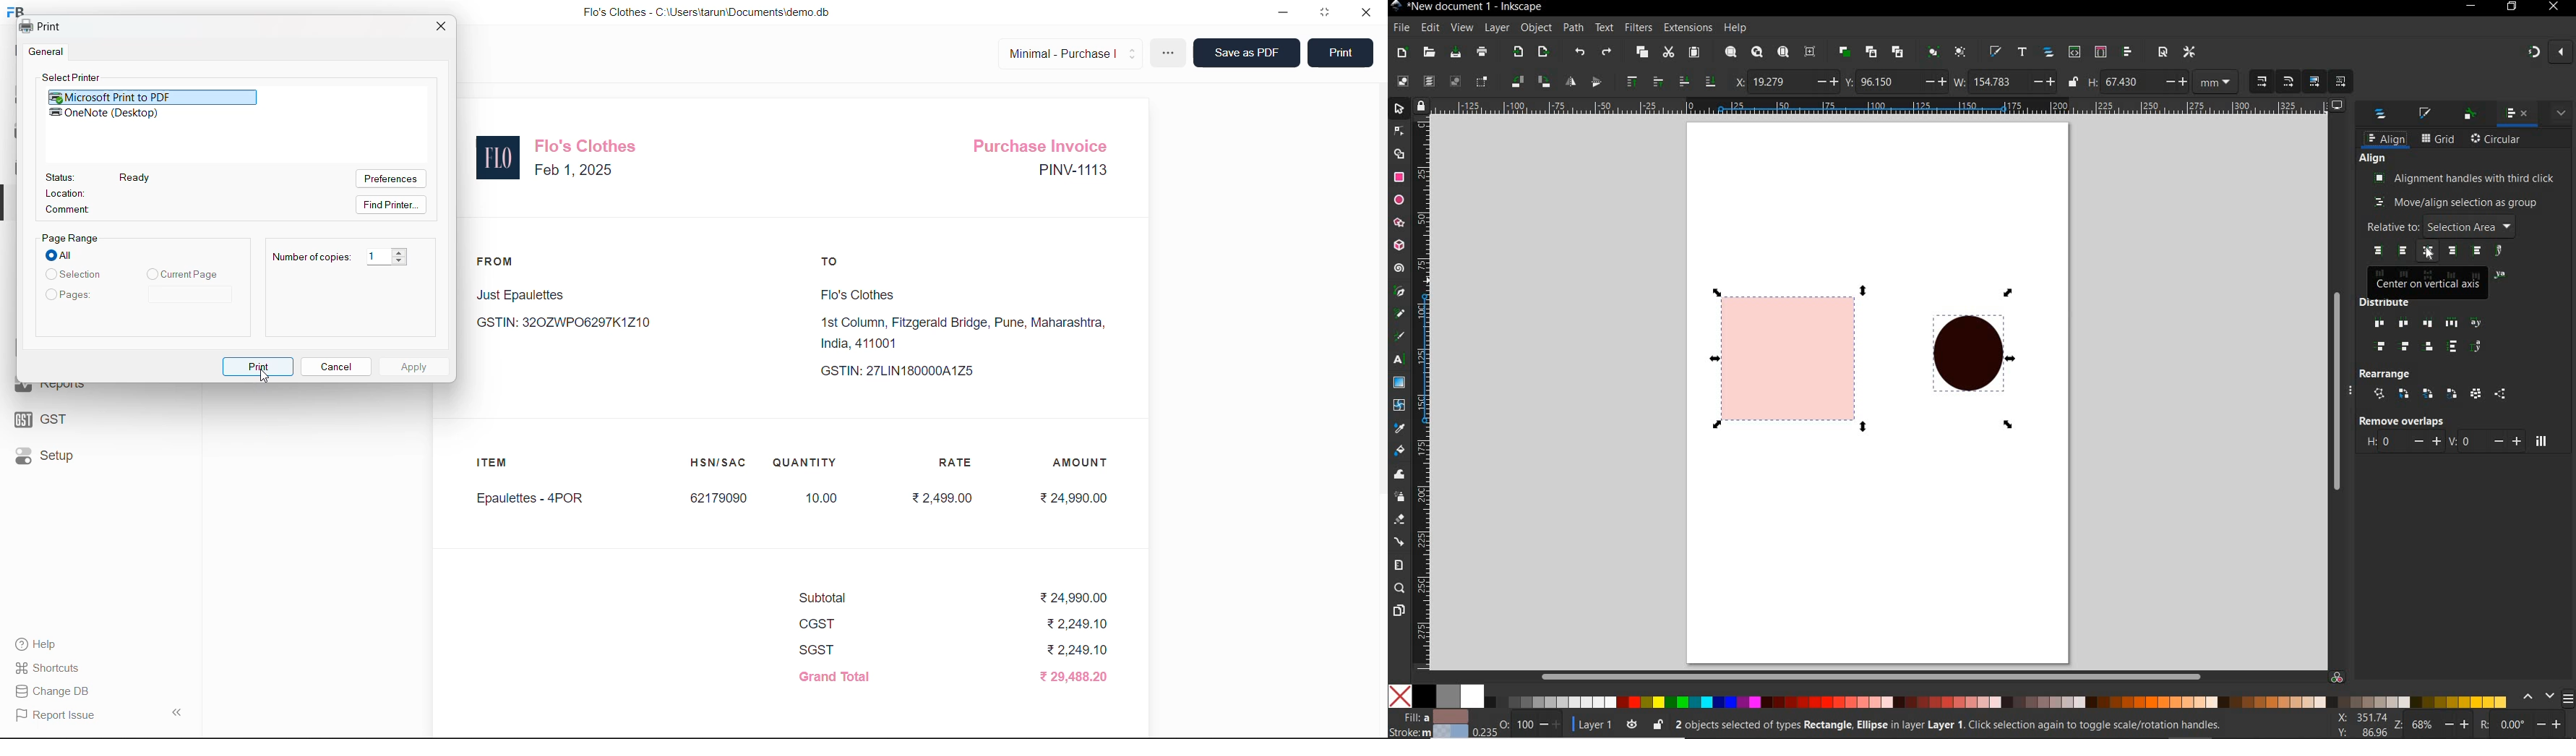 This screenshot has width=2576, height=756. I want to click on mesh tool, so click(1399, 405).